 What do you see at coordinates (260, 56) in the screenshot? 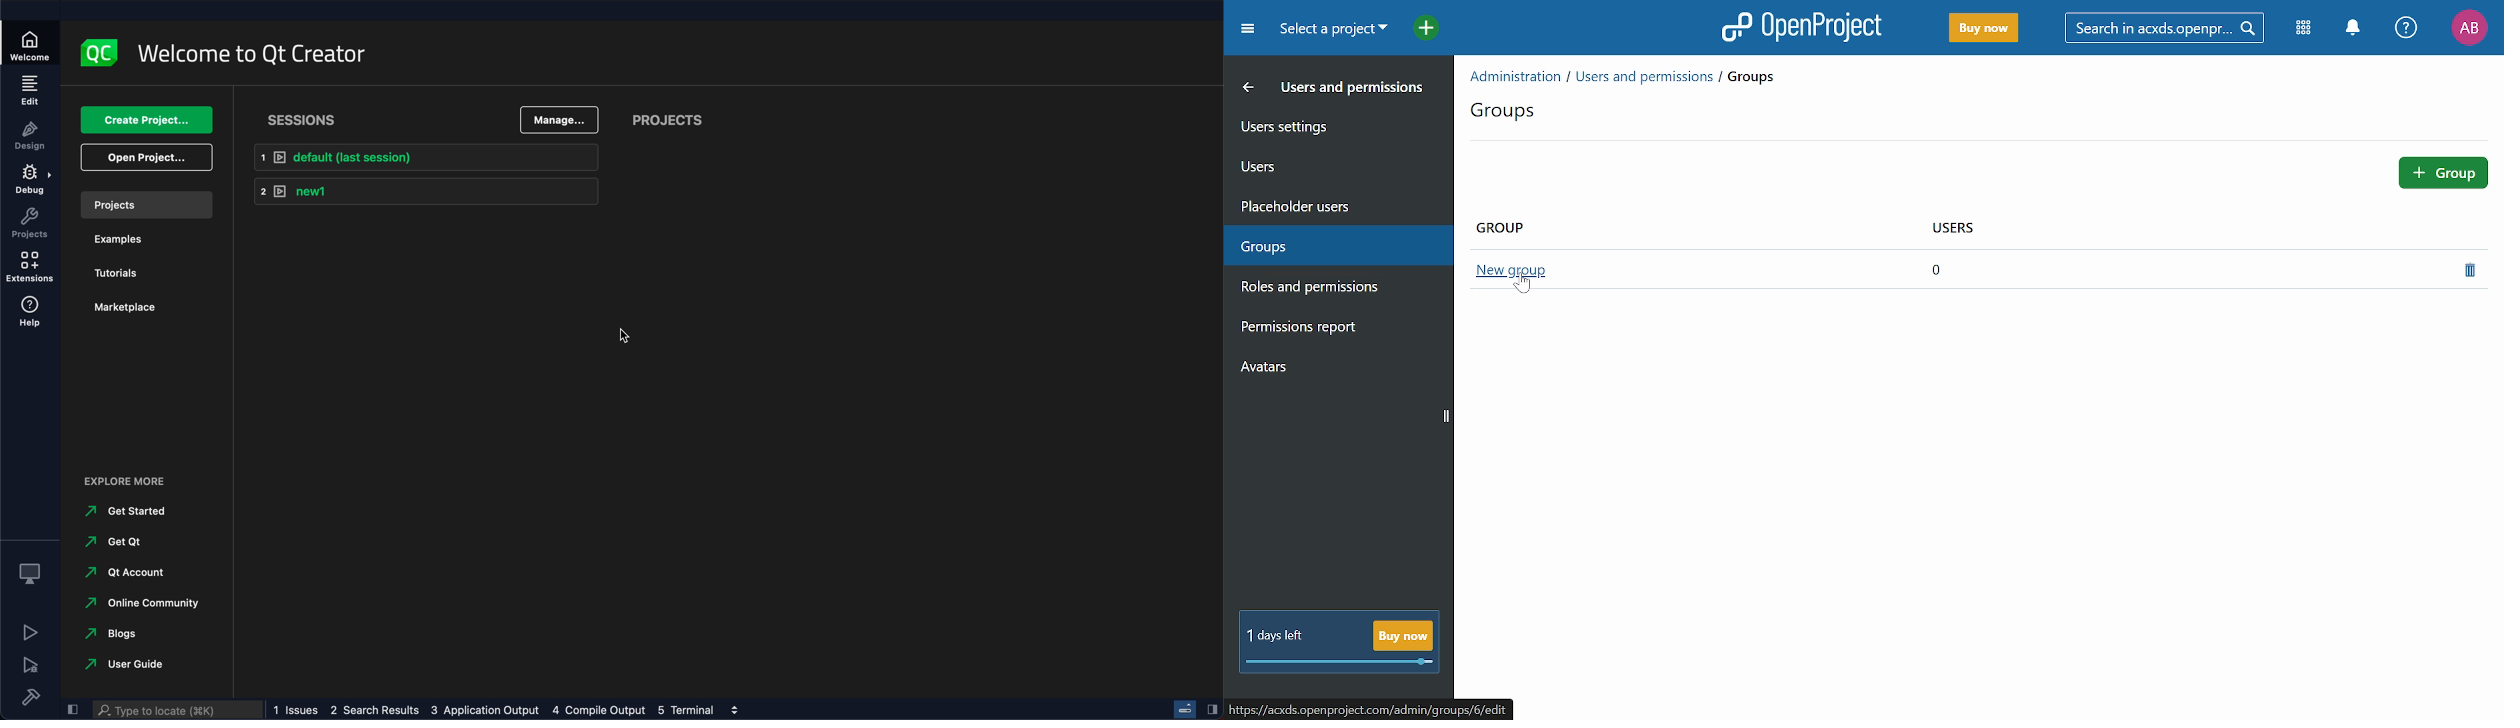
I see `welcome to Qt` at bounding box center [260, 56].